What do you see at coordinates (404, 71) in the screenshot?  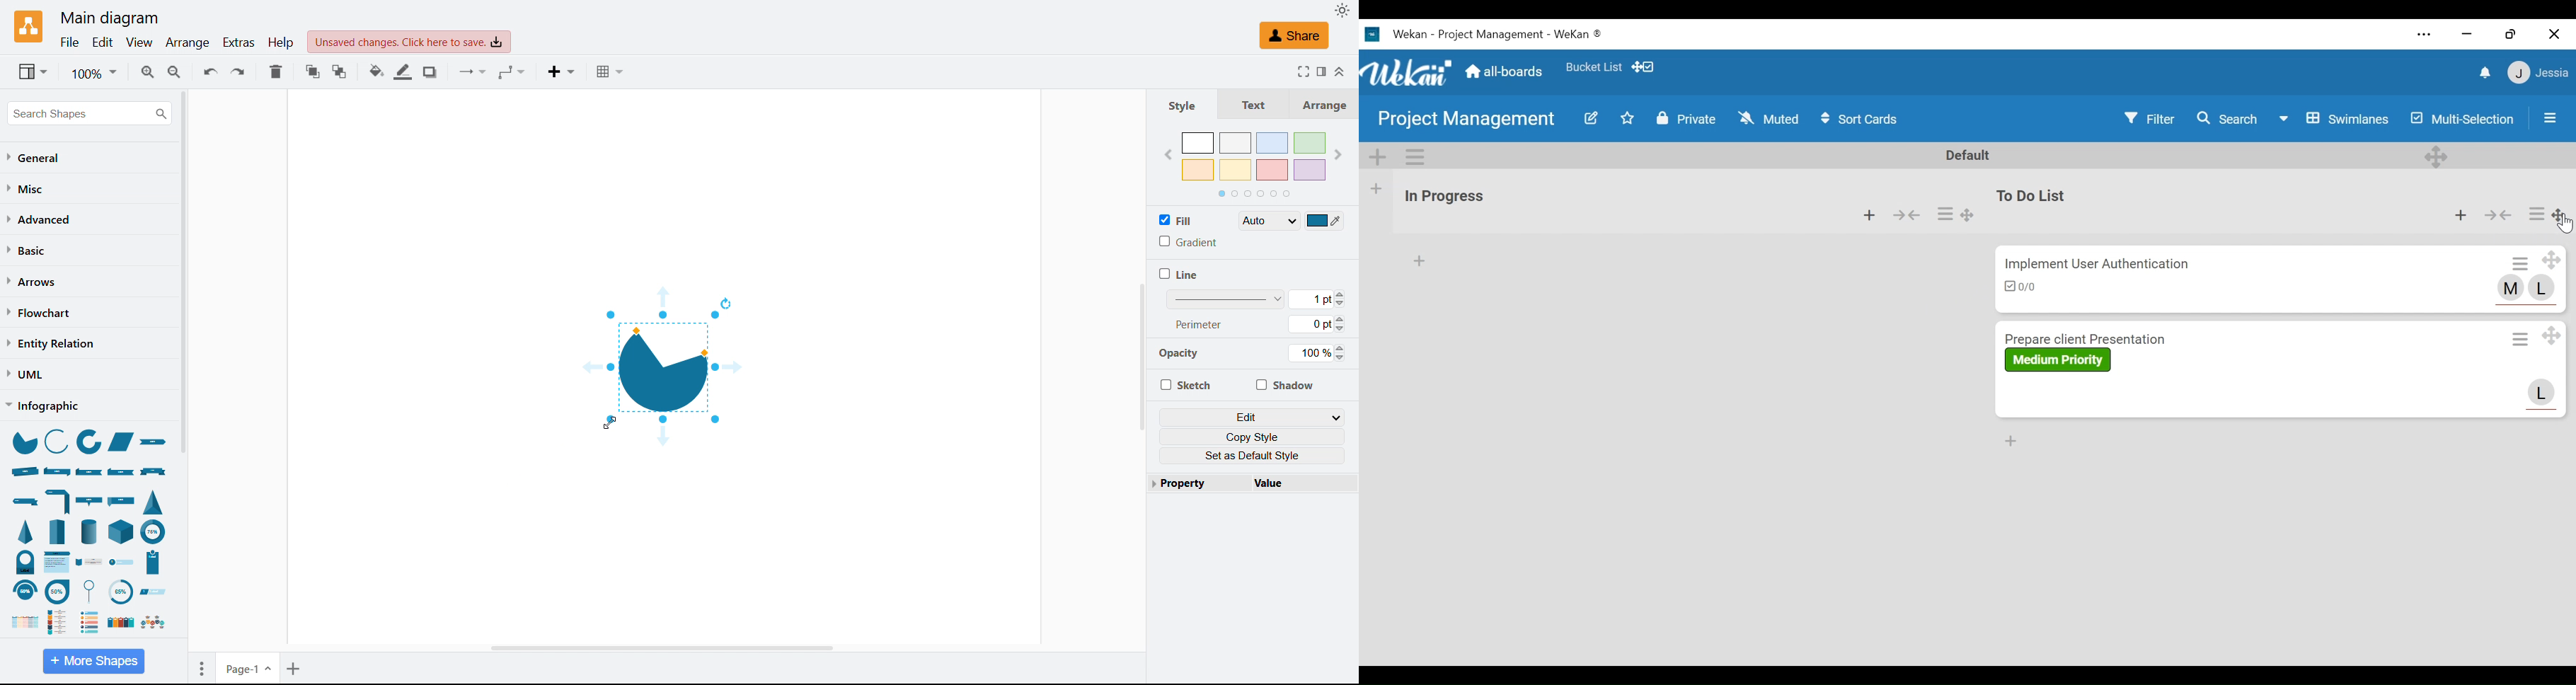 I see `Line colour ` at bounding box center [404, 71].